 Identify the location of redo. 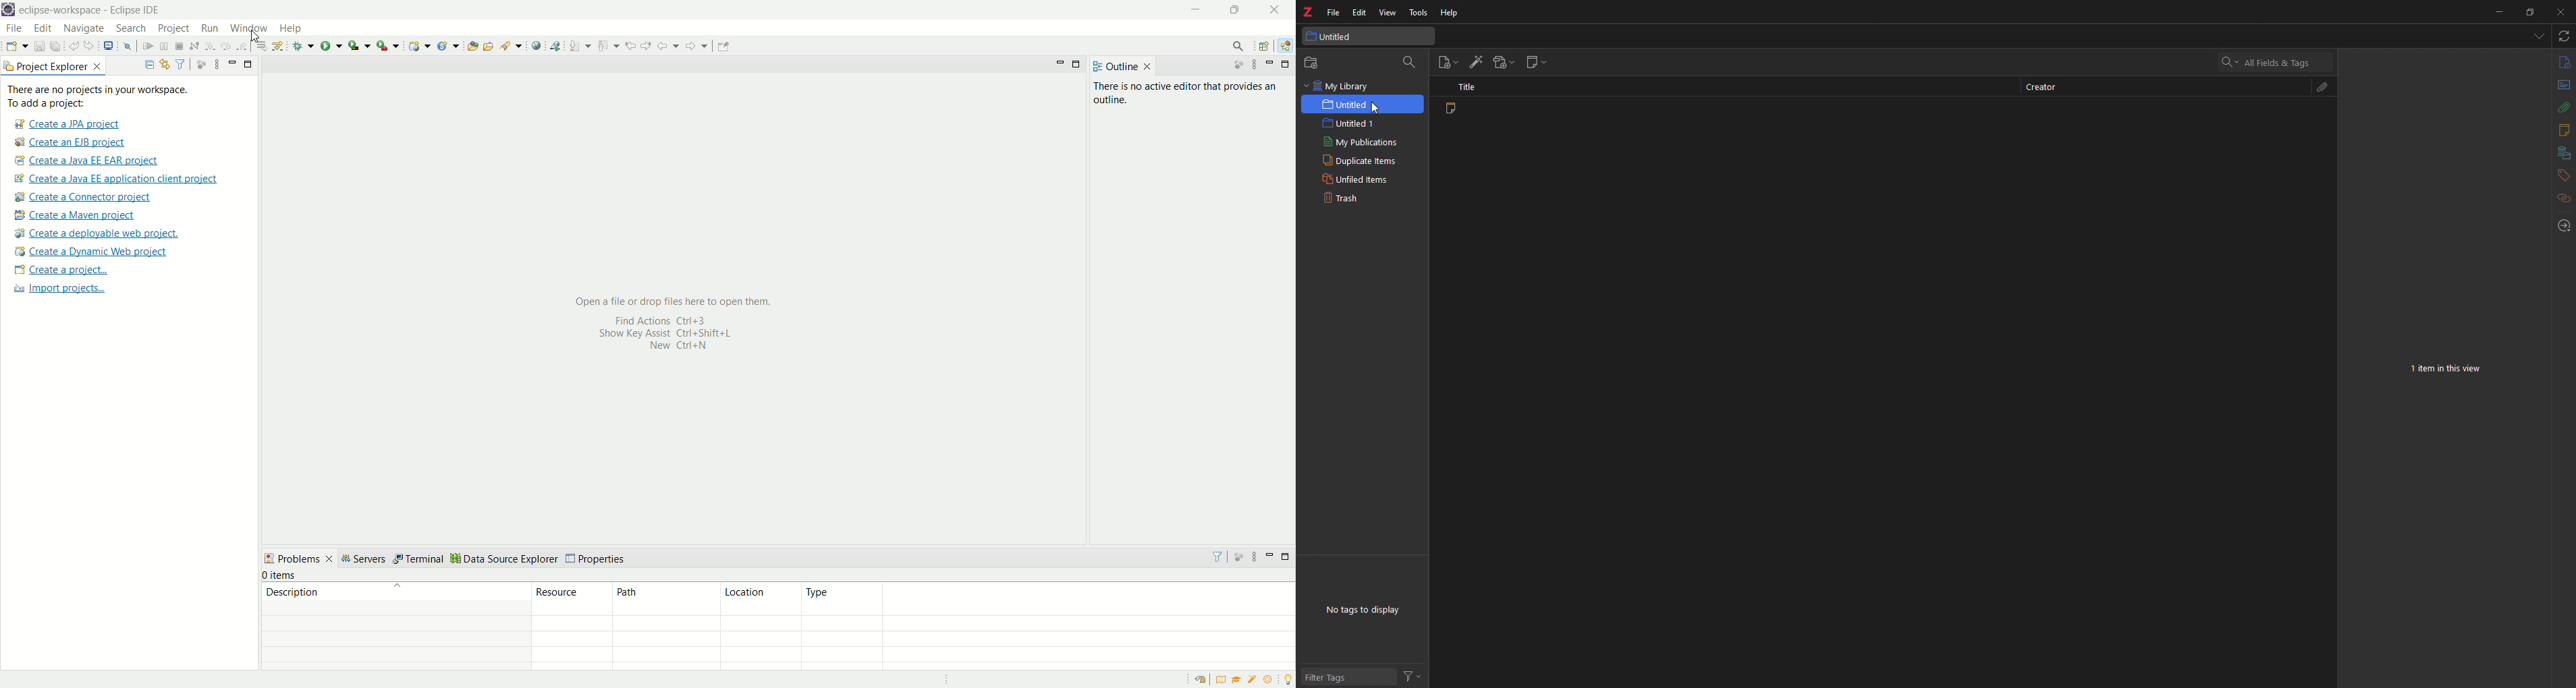
(92, 46).